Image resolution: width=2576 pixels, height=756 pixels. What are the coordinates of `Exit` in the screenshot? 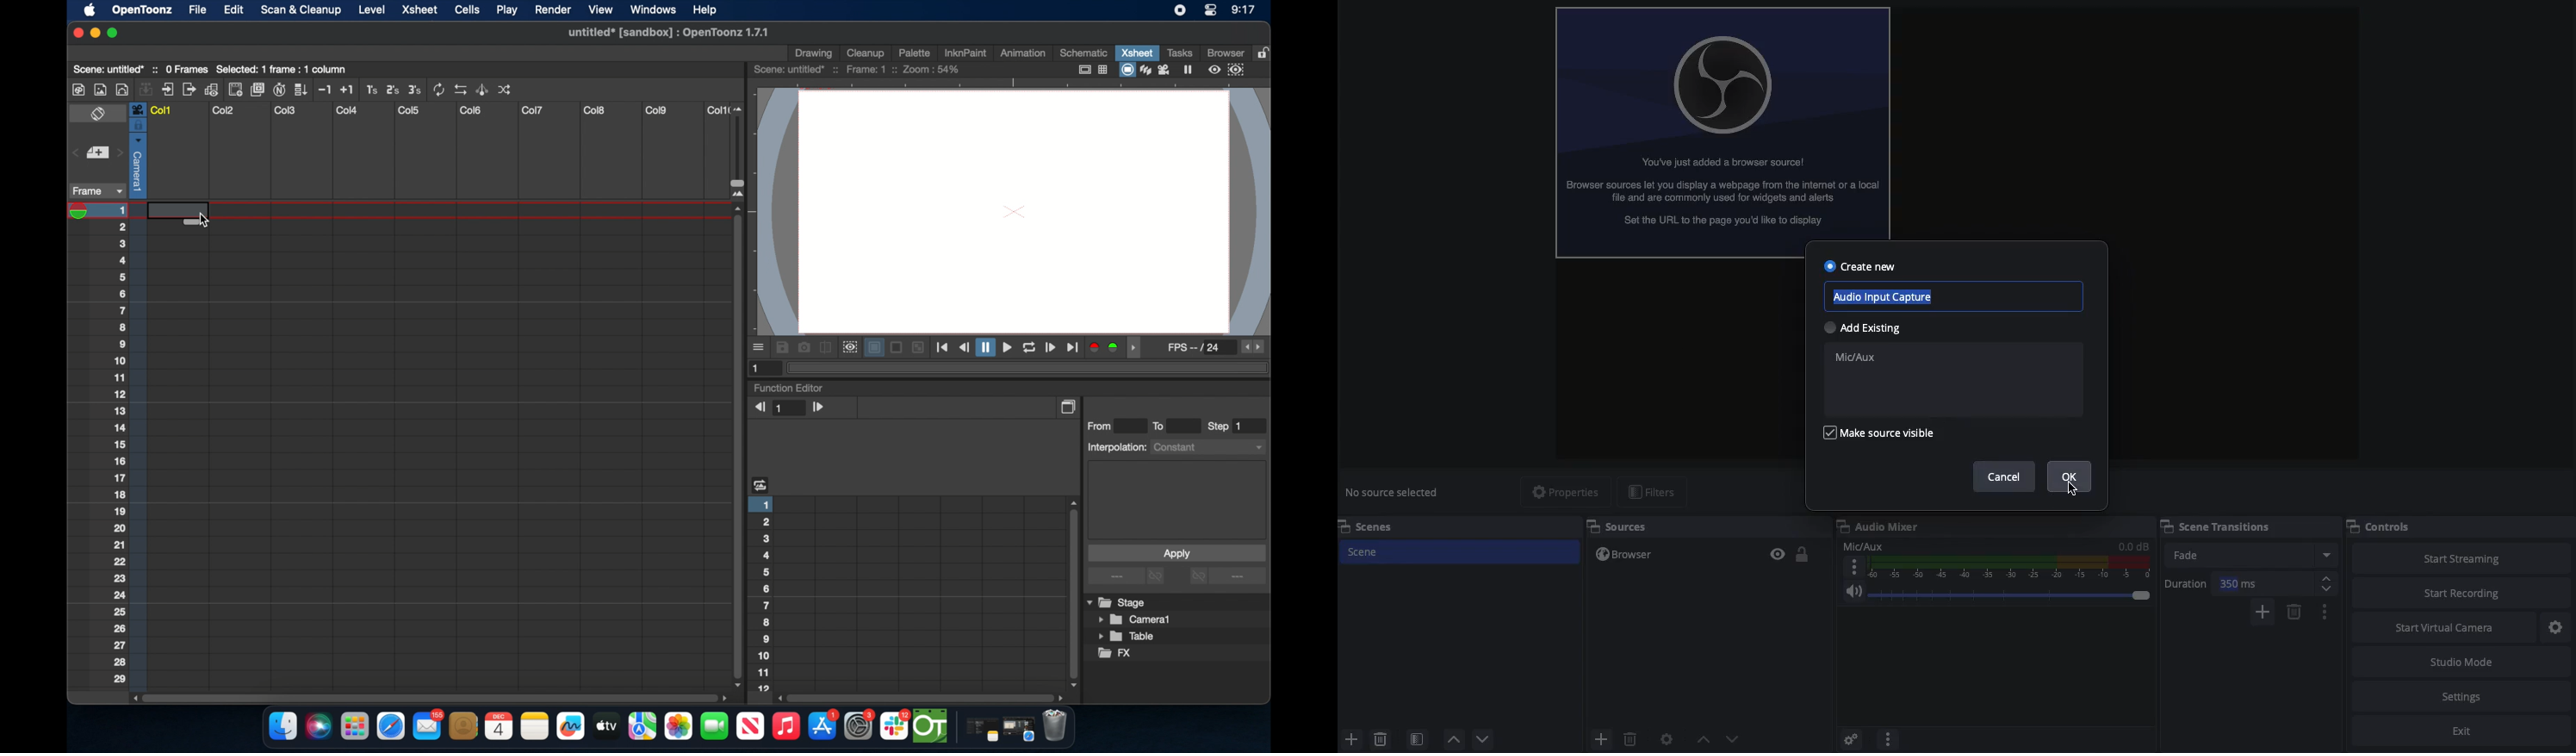 It's located at (2446, 731).